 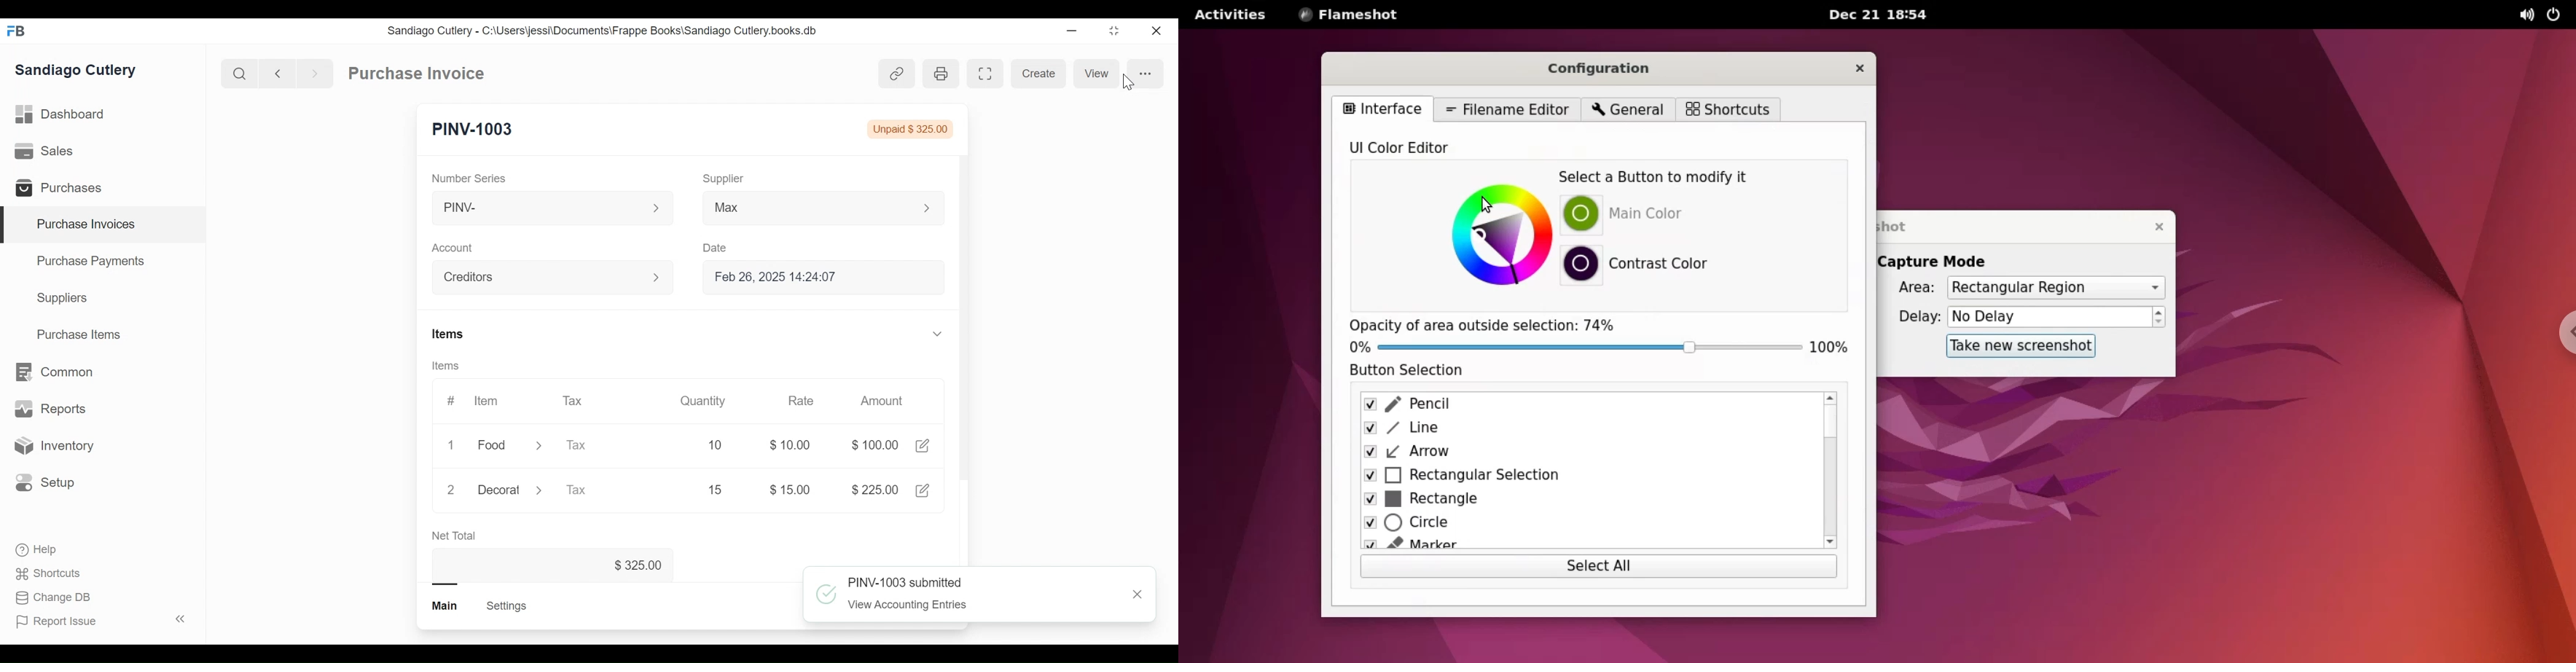 I want to click on Item, so click(x=487, y=400).